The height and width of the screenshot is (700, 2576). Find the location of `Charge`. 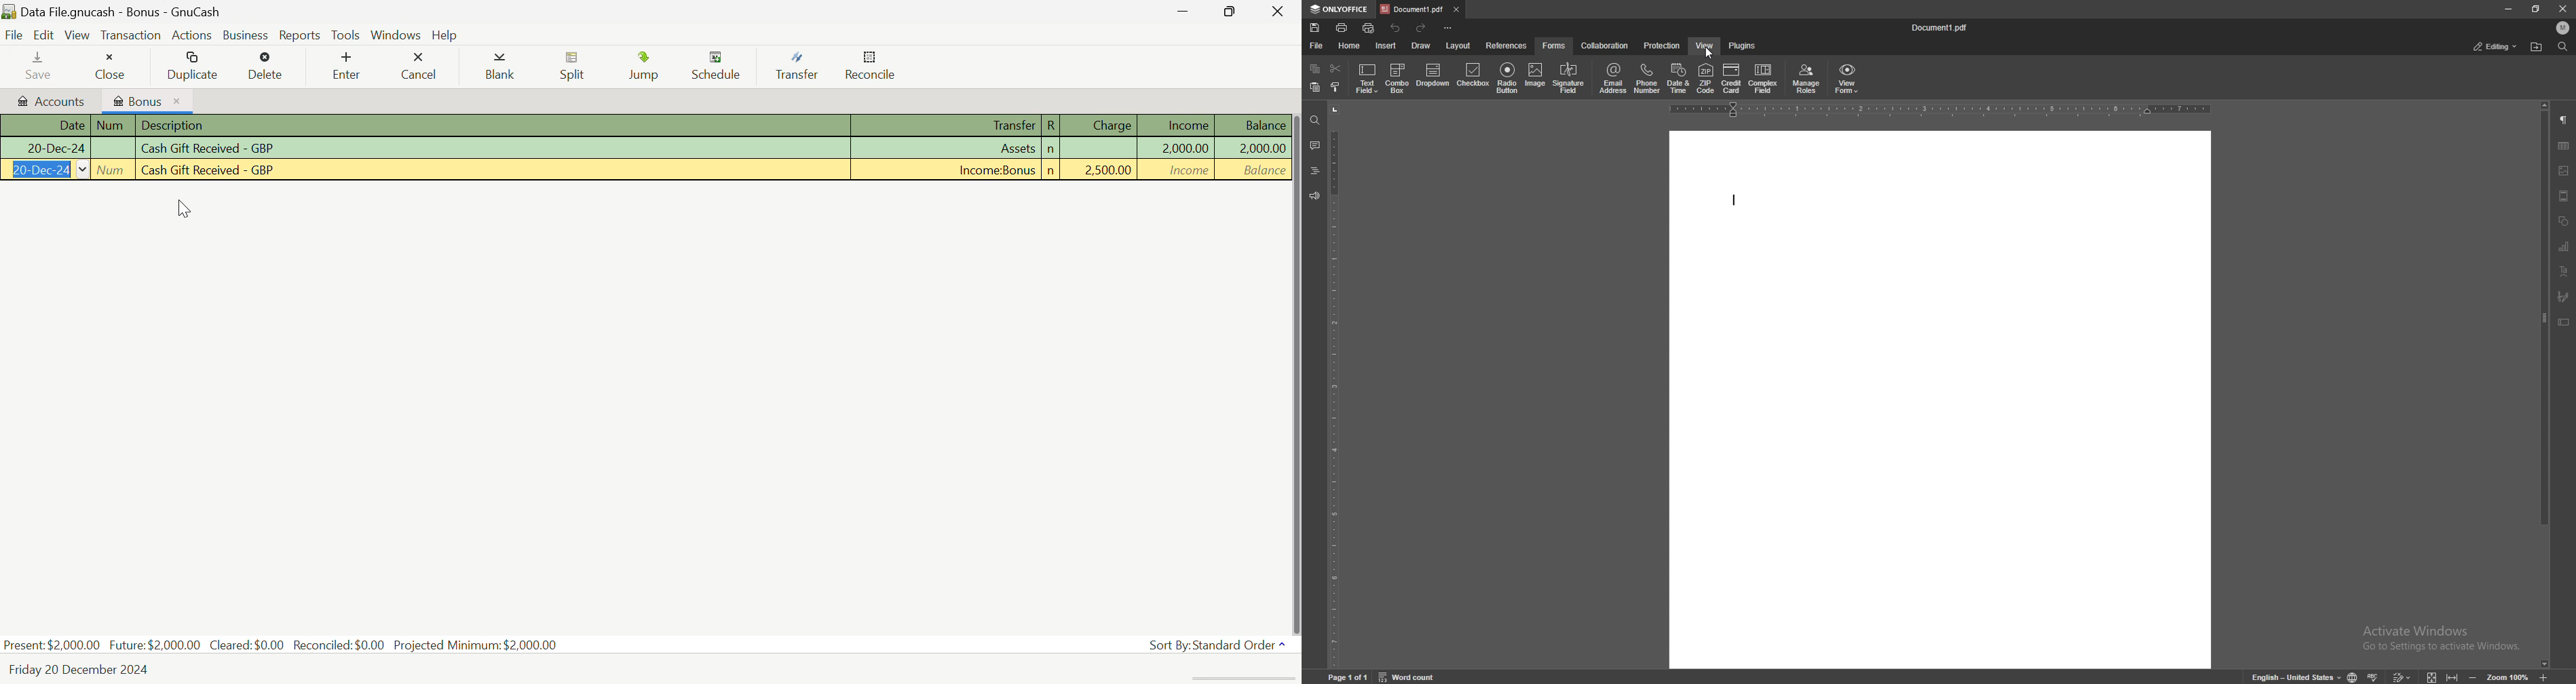

Charge is located at coordinates (1101, 149).